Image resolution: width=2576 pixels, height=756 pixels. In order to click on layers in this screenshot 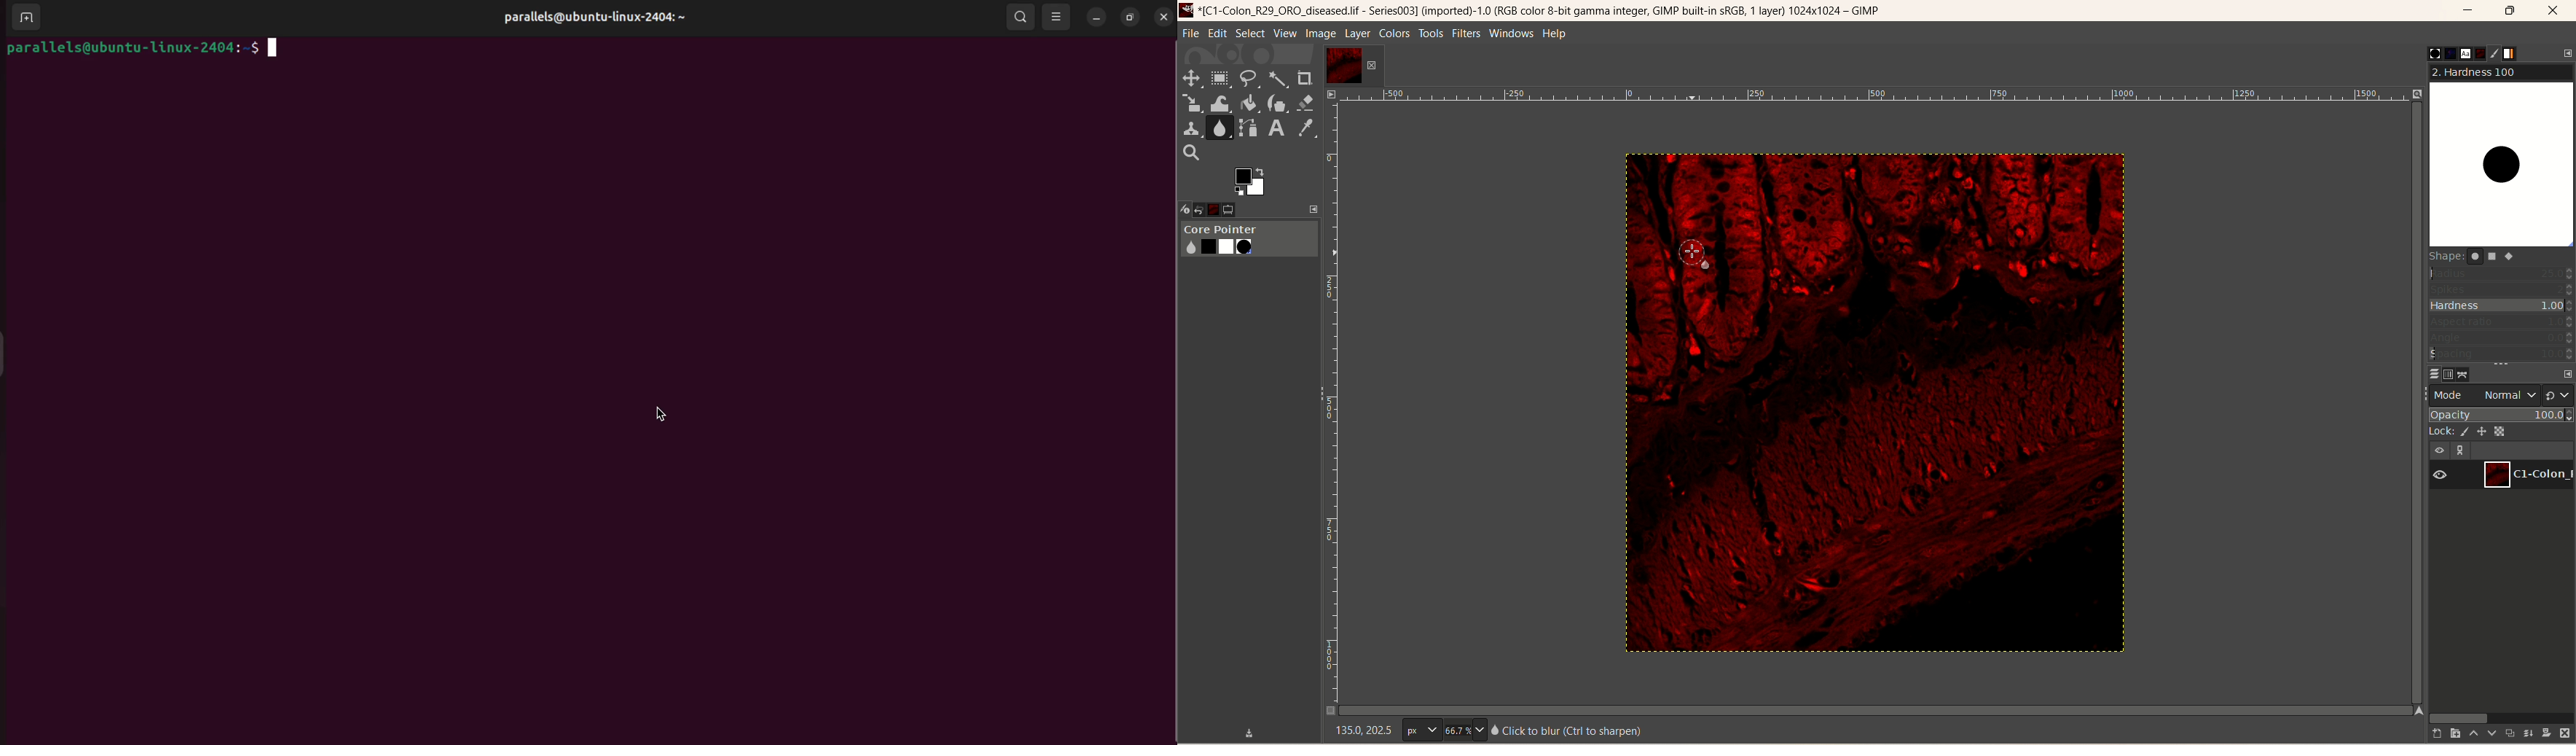, I will do `click(2428, 372)`.